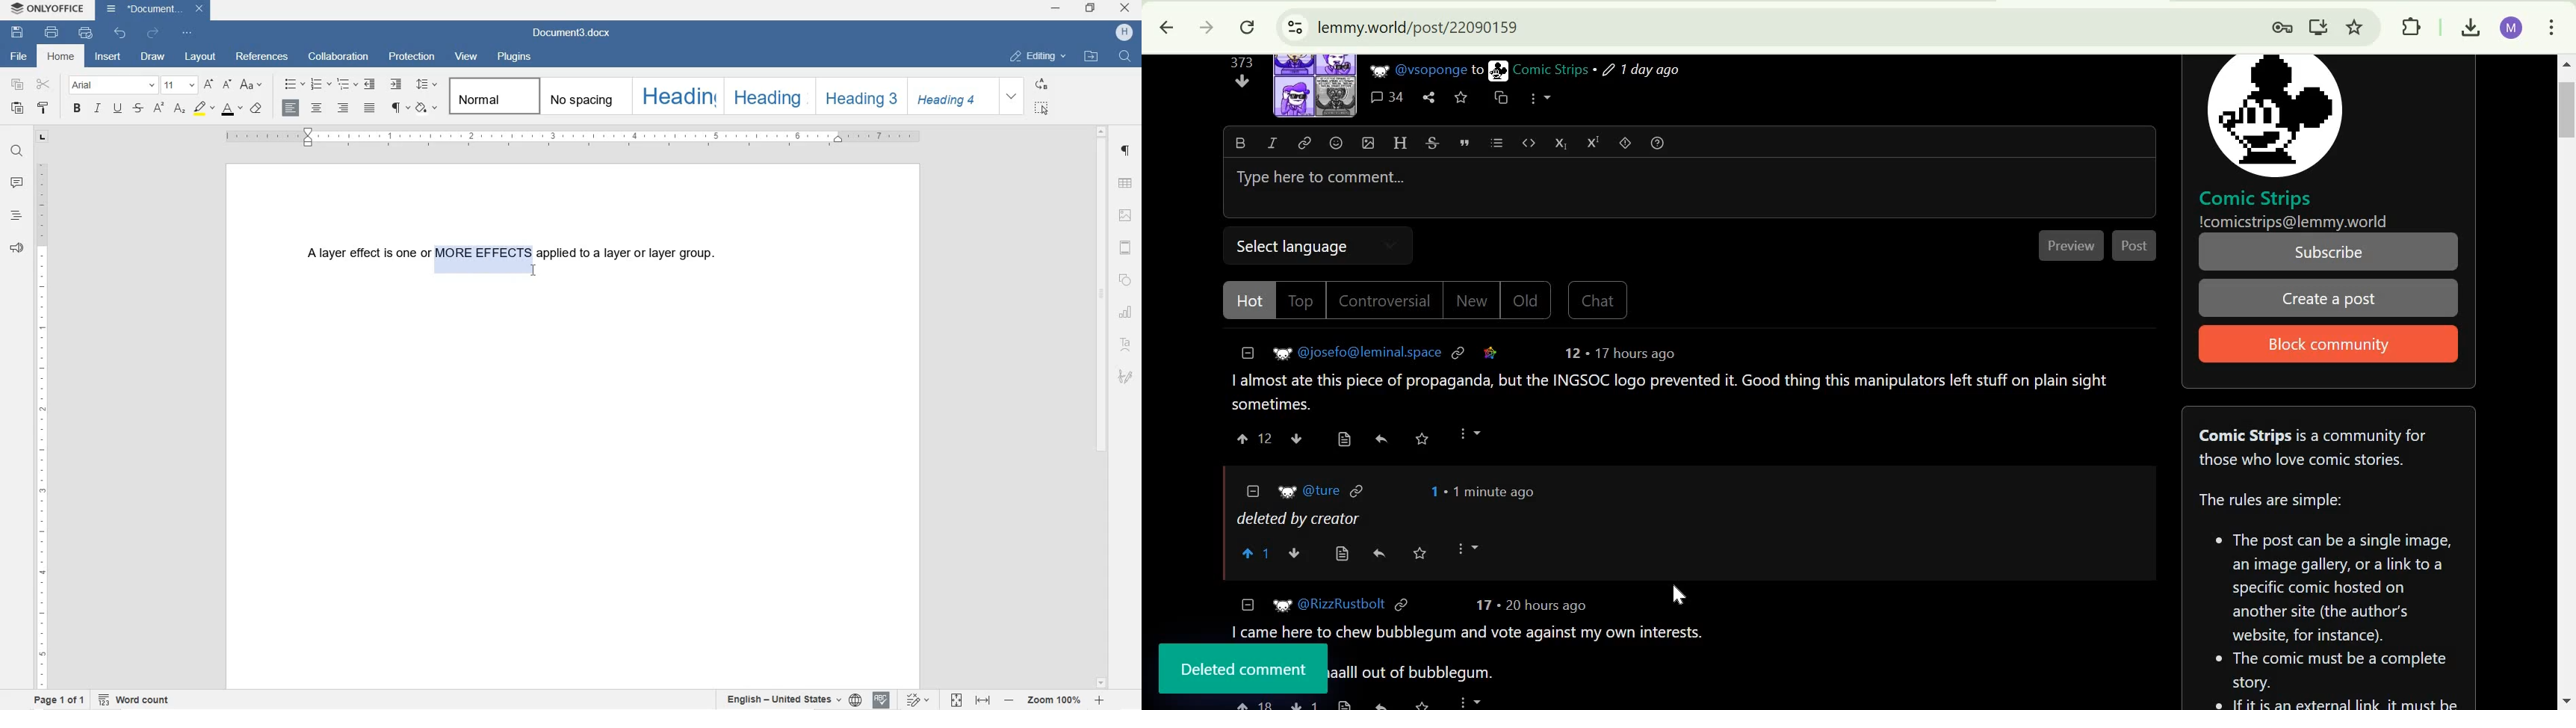  I want to click on ALIGN RIGHT, so click(342, 109).